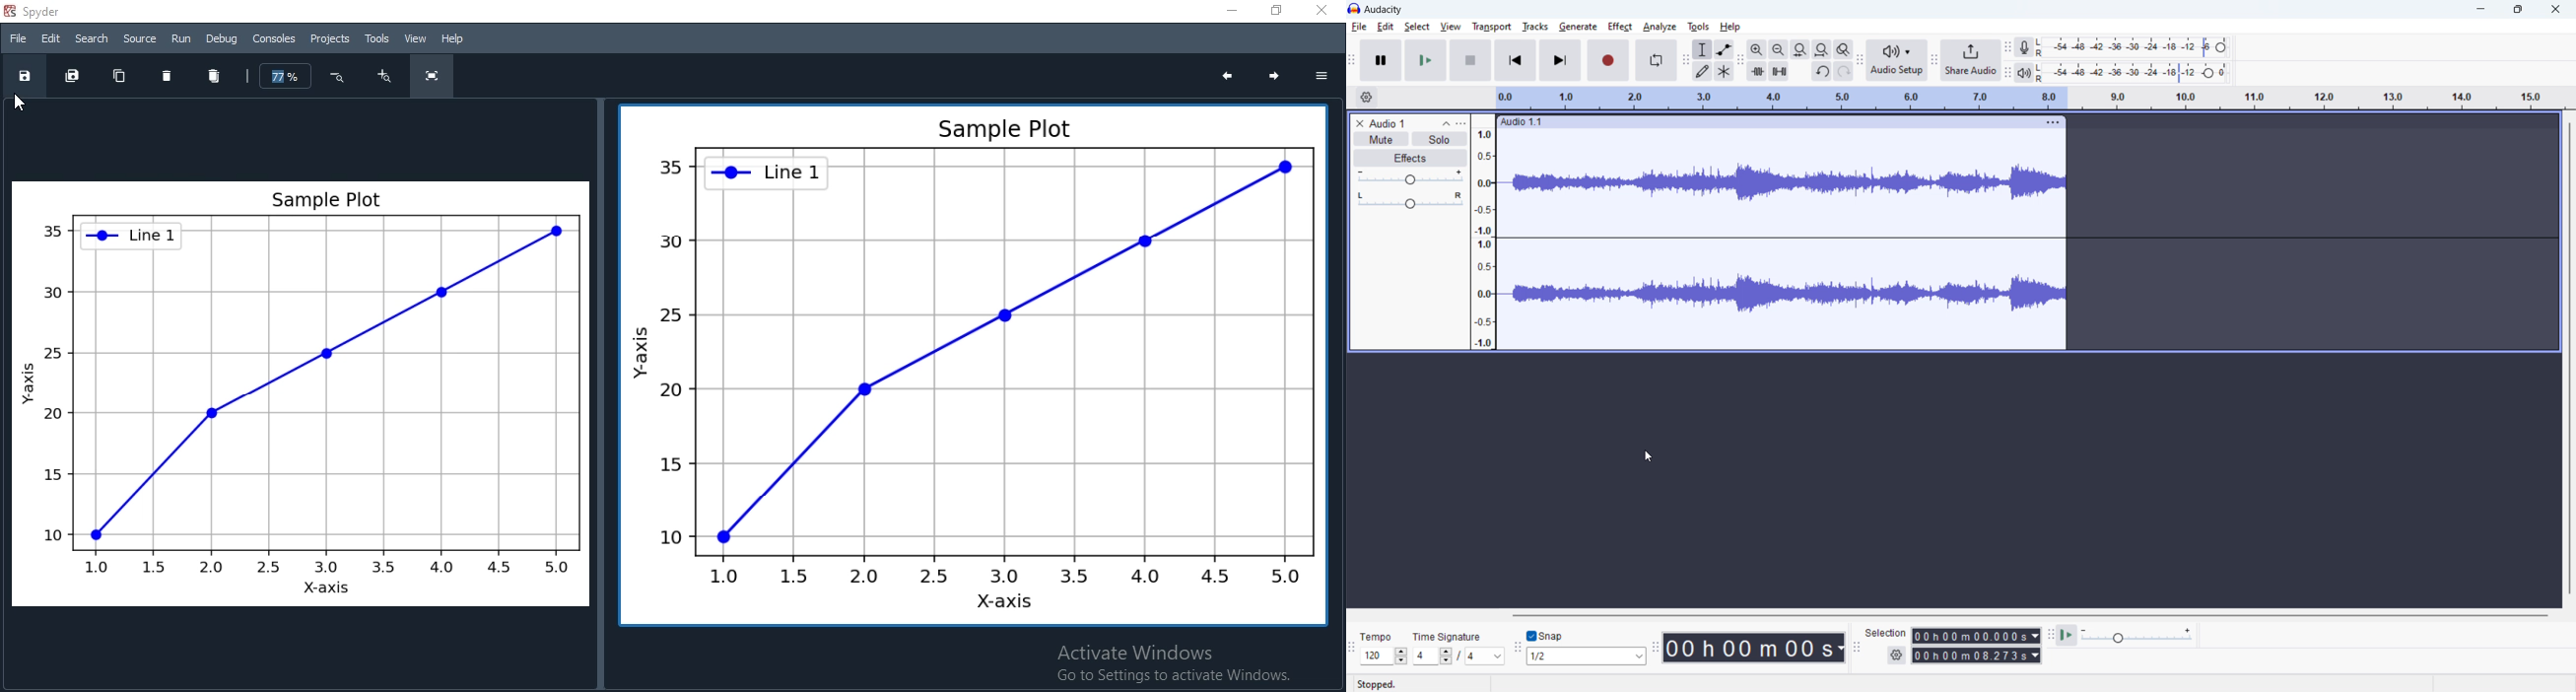 Image resolution: width=2576 pixels, height=700 pixels. What do you see at coordinates (1410, 201) in the screenshot?
I see `pan` at bounding box center [1410, 201].